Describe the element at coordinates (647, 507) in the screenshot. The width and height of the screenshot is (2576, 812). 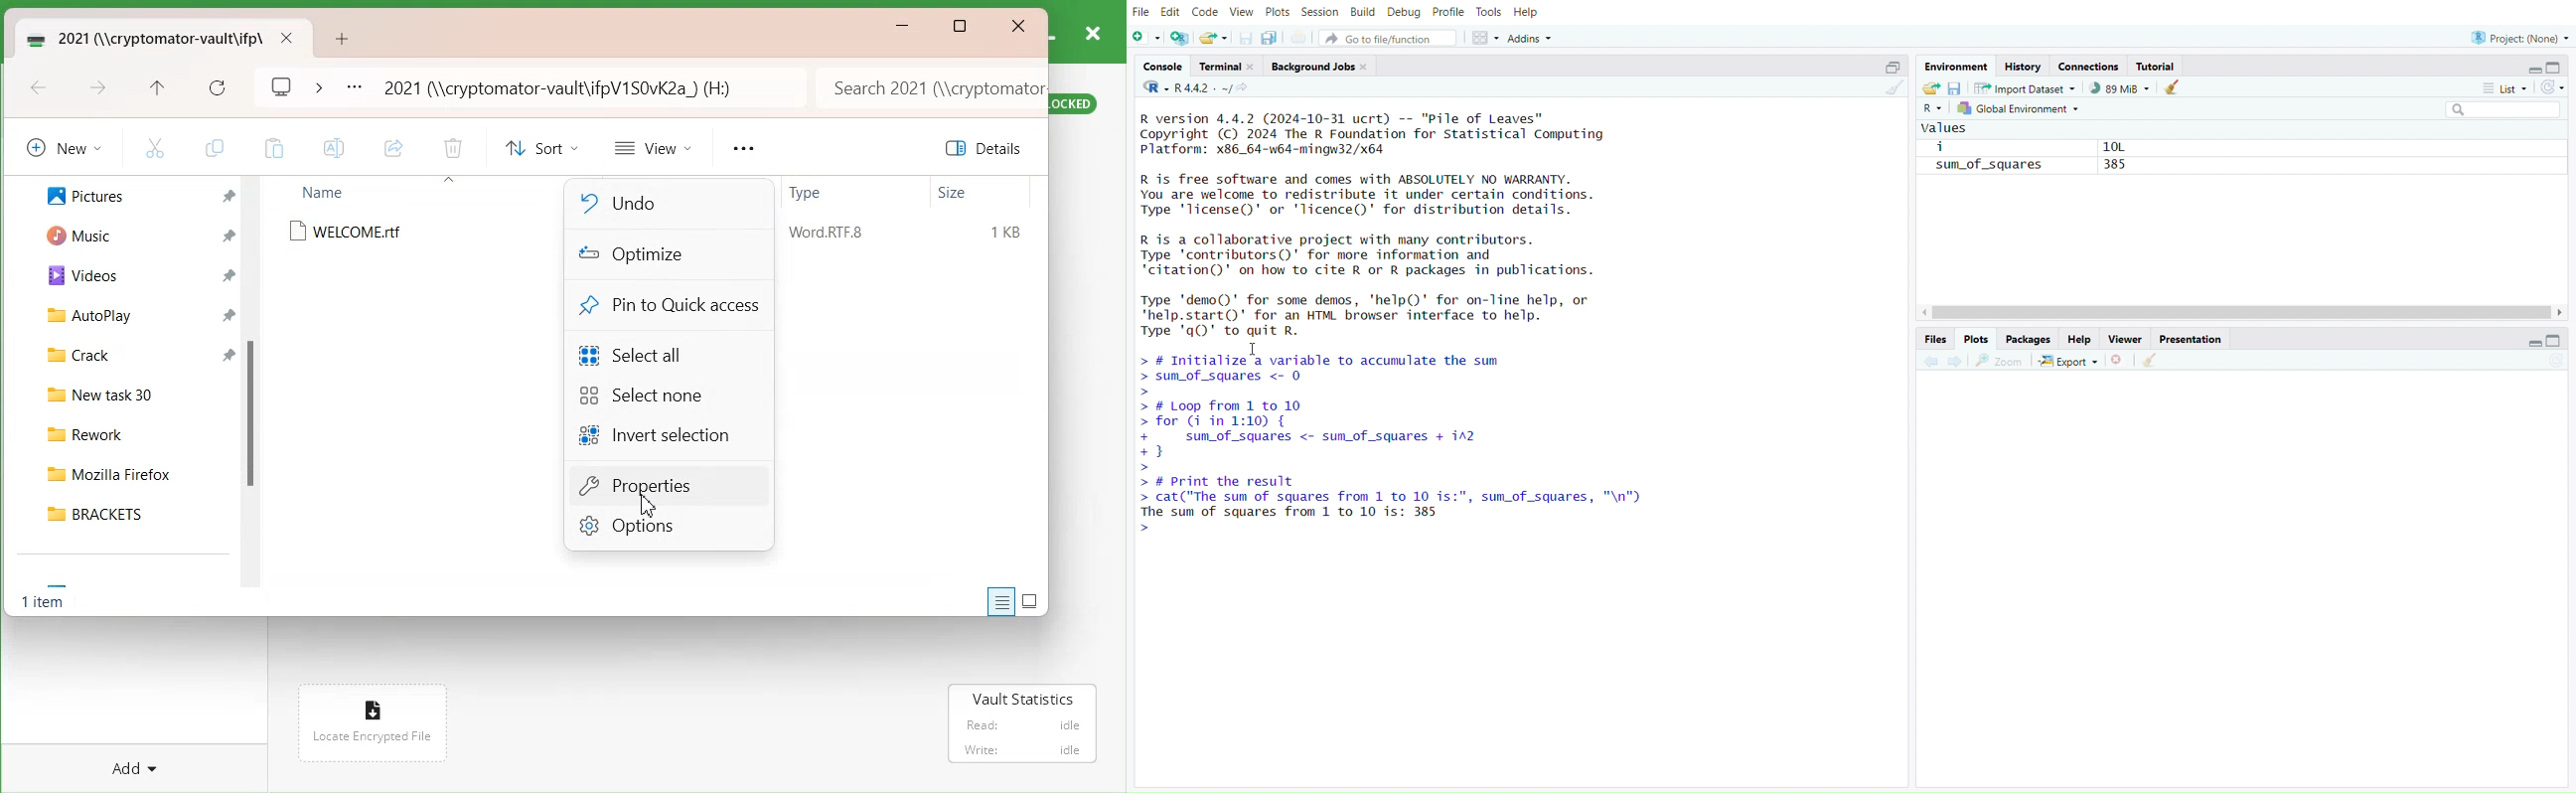
I see `cursor` at that location.